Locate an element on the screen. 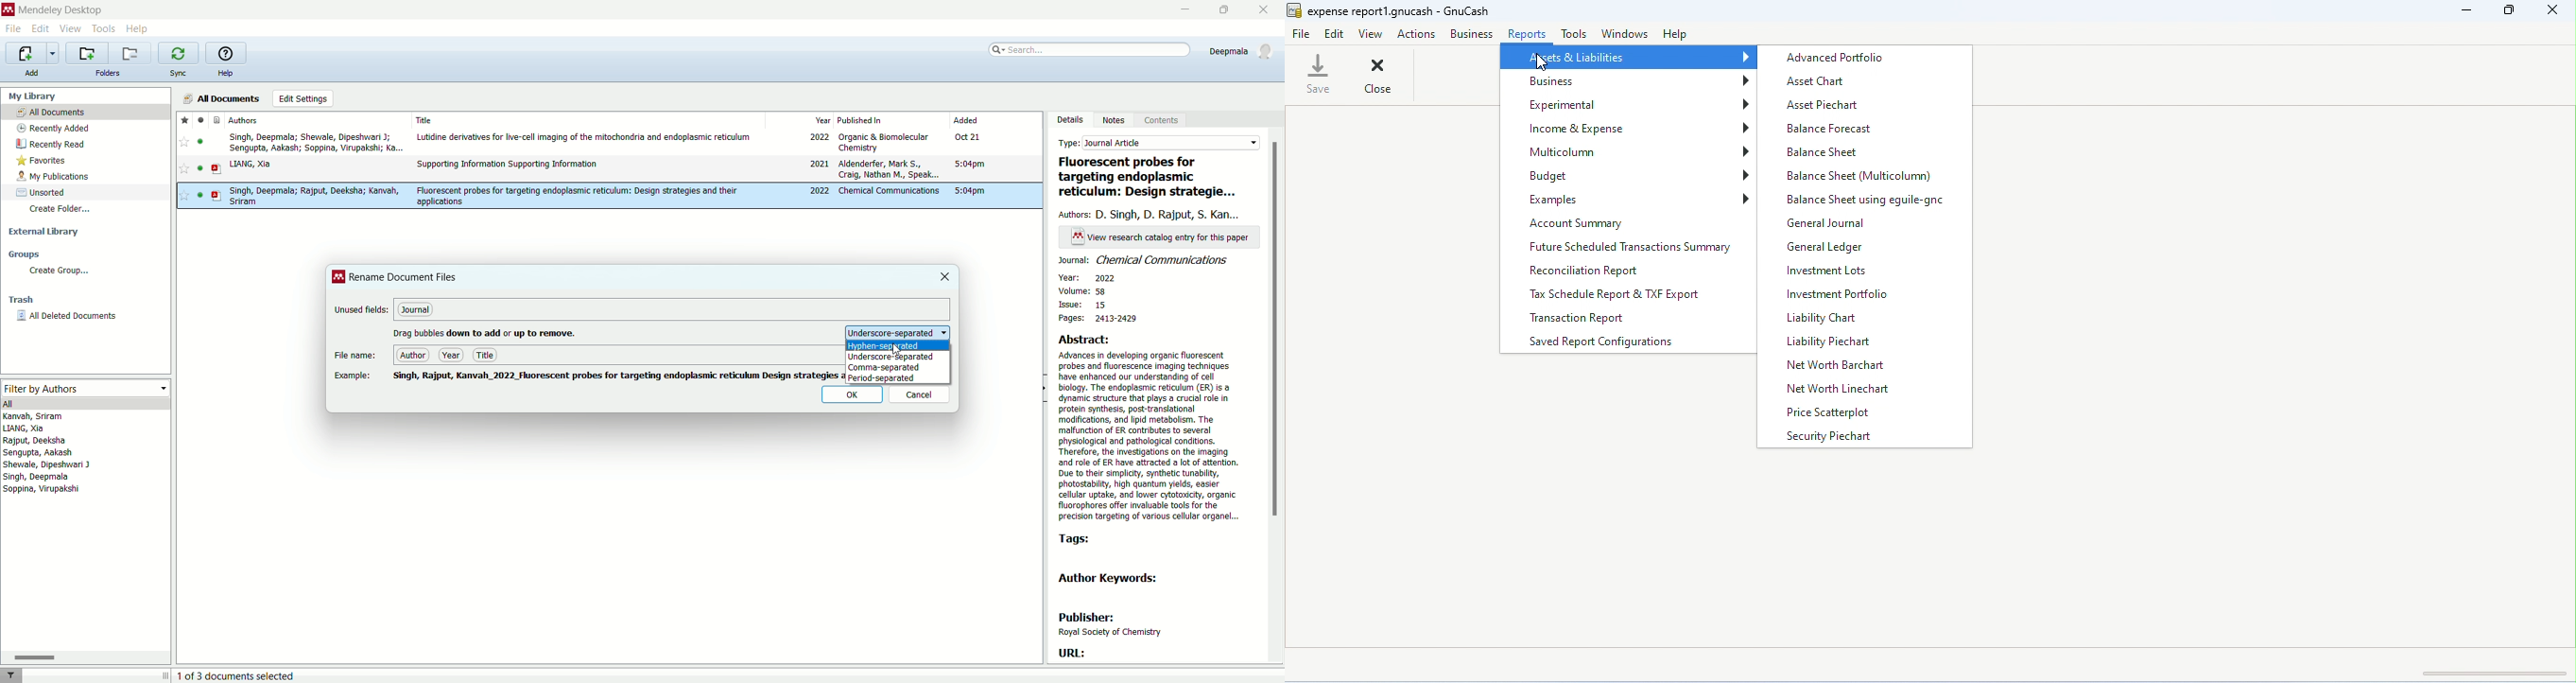 Image resolution: width=2576 pixels, height=700 pixels. text is located at coordinates (1162, 236).